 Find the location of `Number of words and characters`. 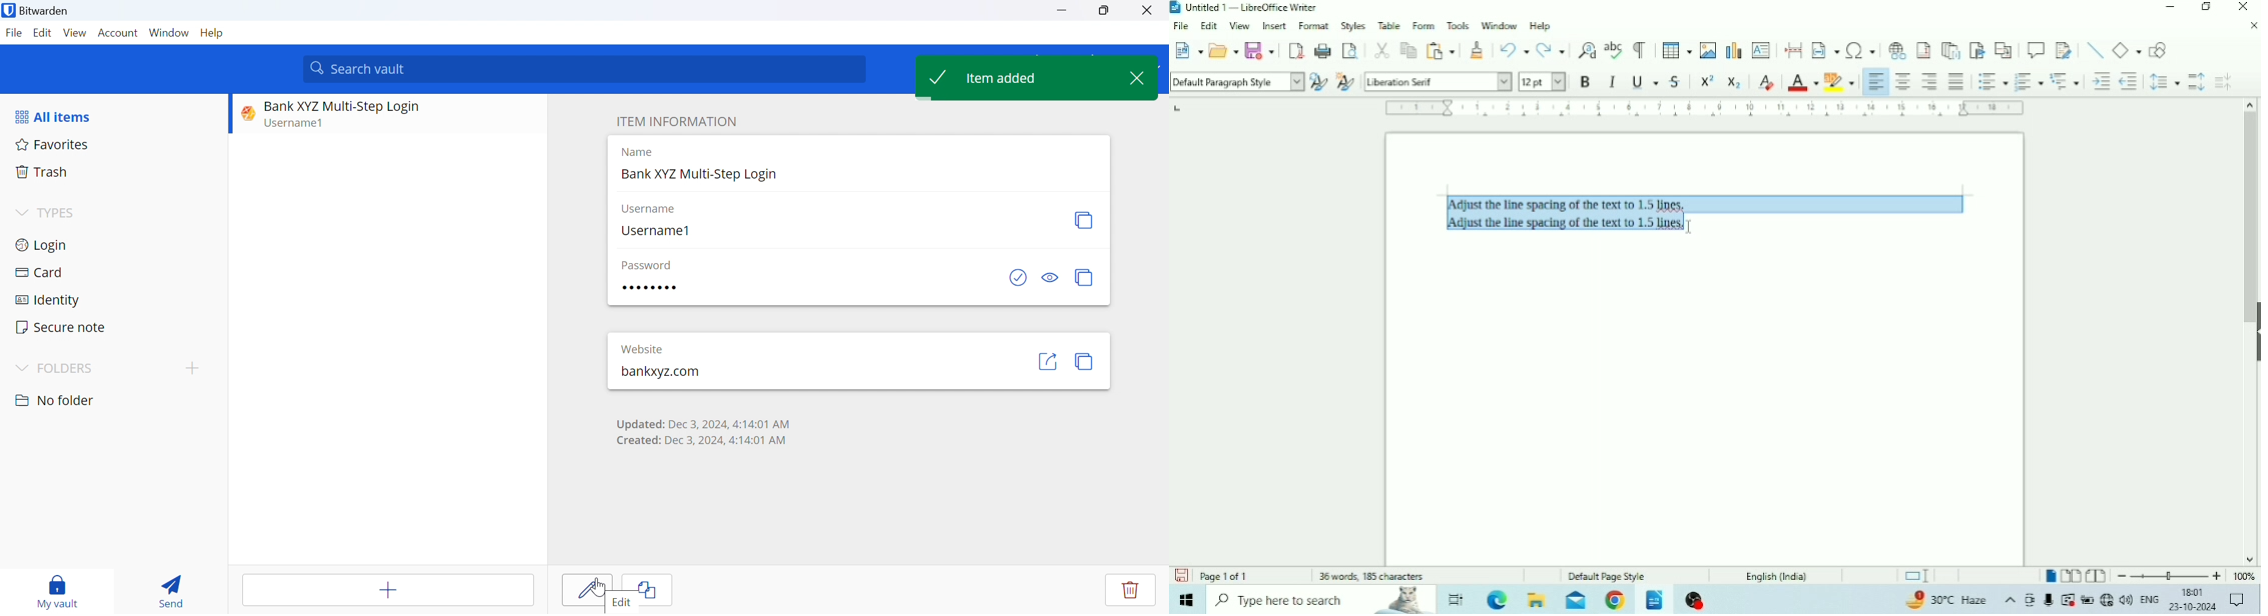

Number of words and characters is located at coordinates (1371, 575).